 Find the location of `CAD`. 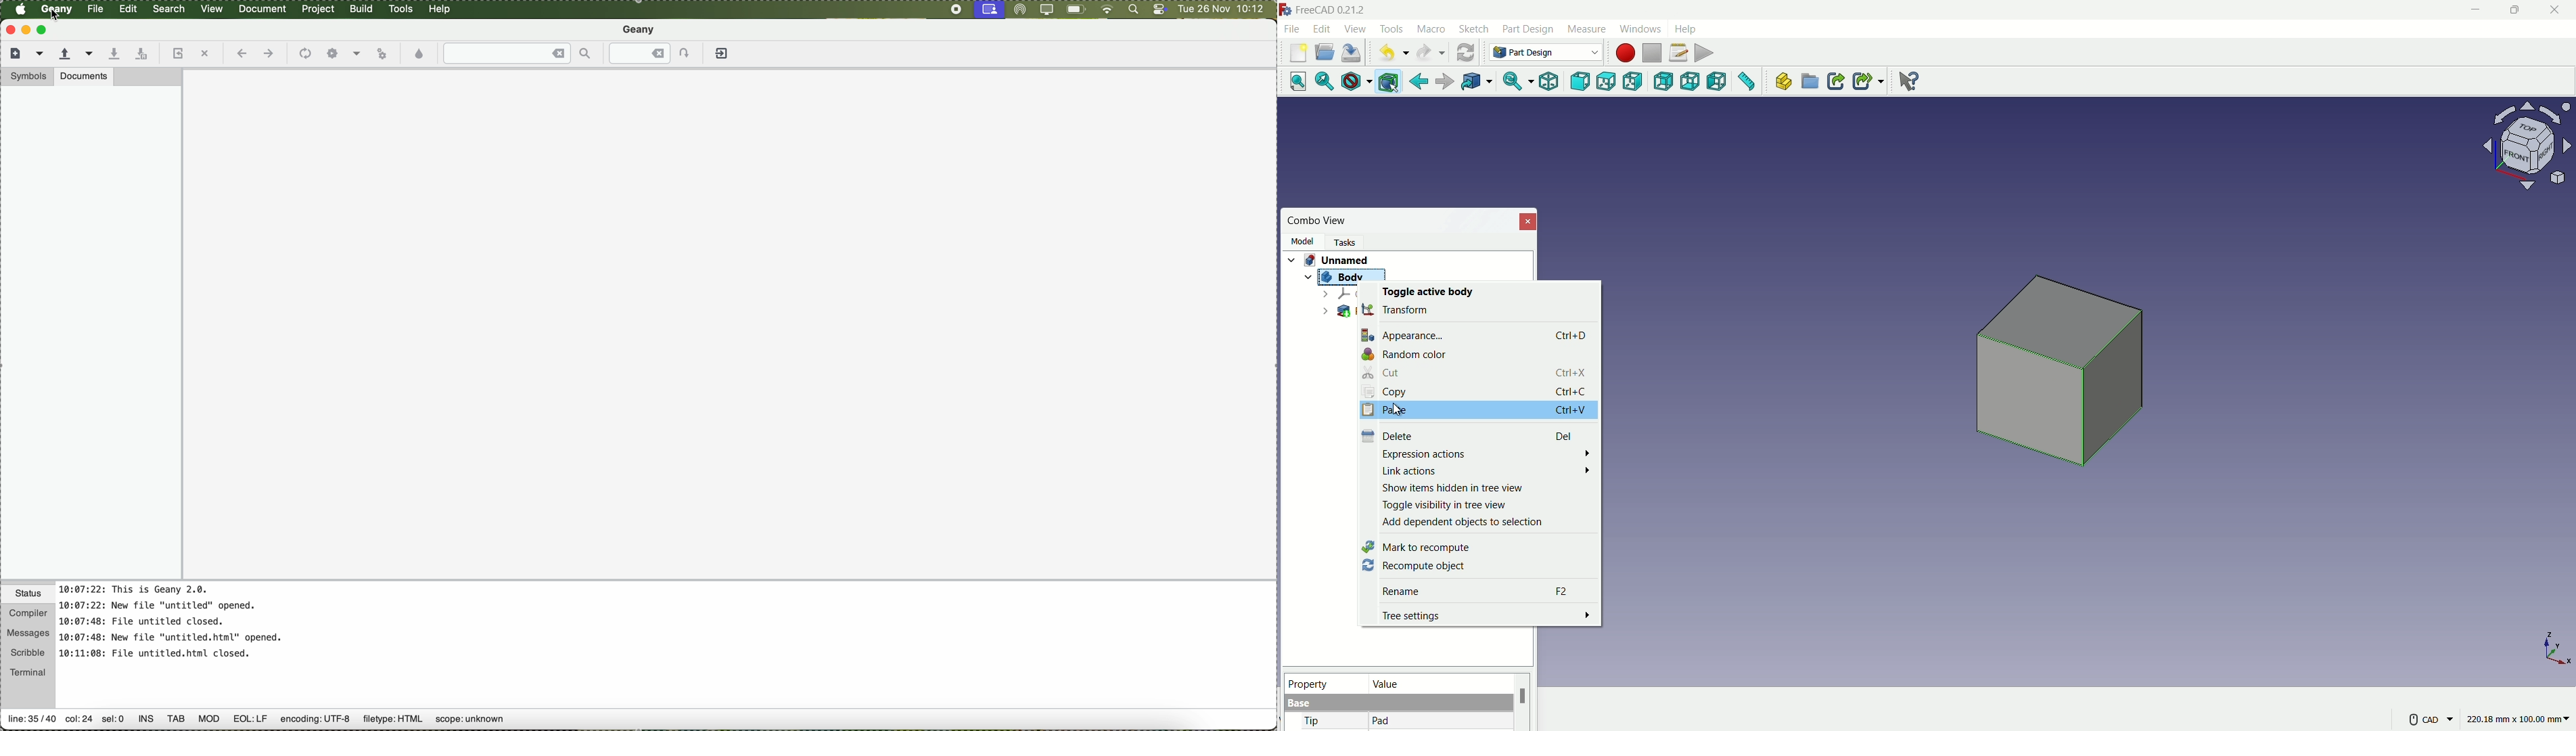

CAD is located at coordinates (2429, 718).